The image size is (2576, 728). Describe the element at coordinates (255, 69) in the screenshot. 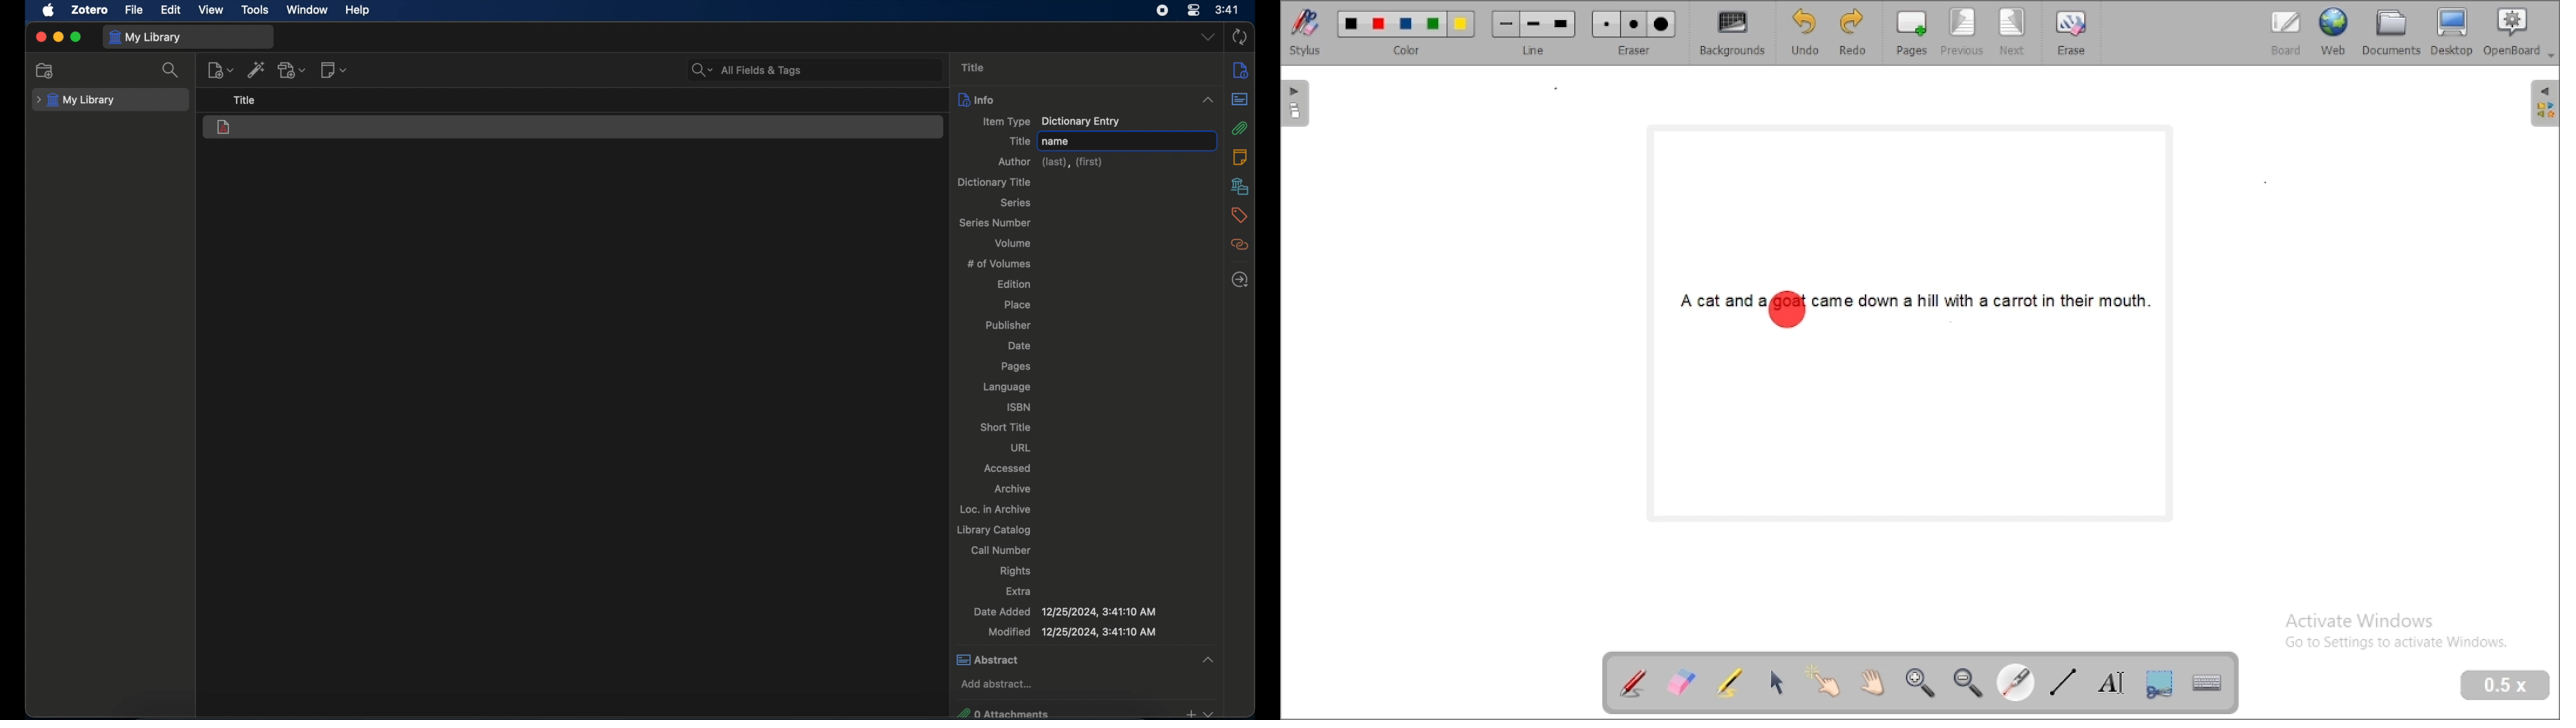

I see `add item by identifier` at that location.